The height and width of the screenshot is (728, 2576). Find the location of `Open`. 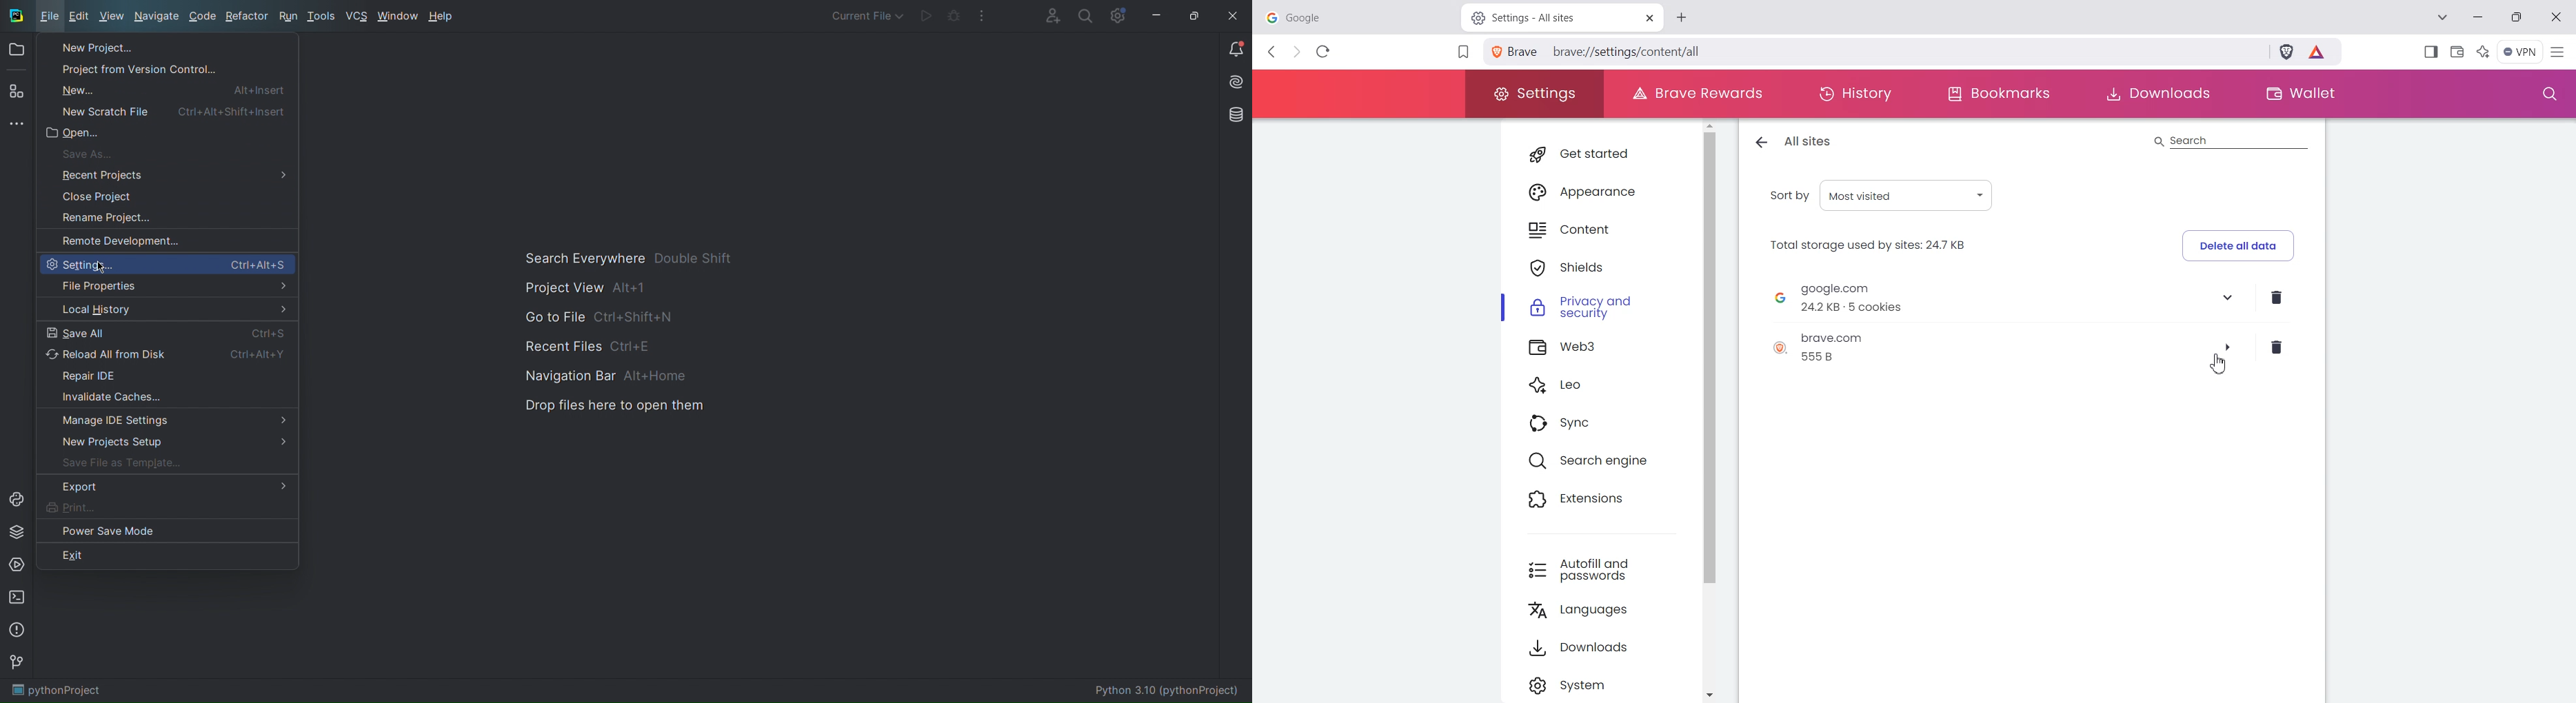

Open is located at coordinates (16, 52).